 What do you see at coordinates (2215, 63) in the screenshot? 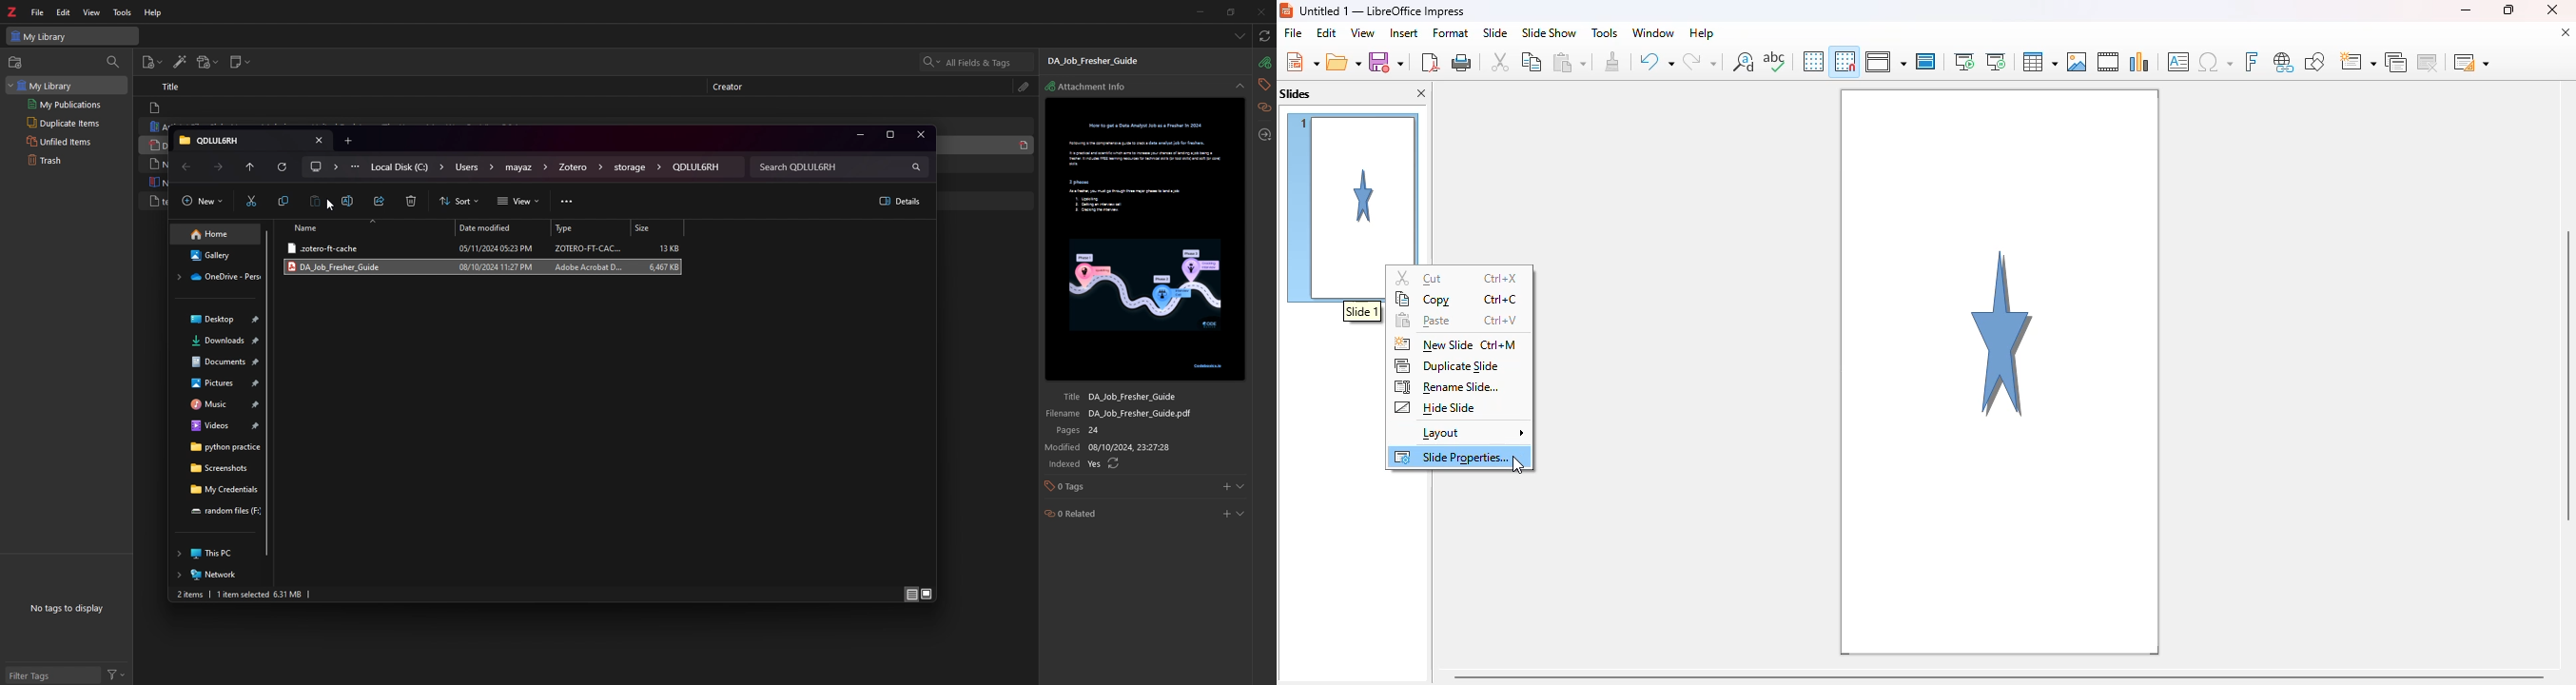
I see `insert special characters` at bounding box center [2215, 63].